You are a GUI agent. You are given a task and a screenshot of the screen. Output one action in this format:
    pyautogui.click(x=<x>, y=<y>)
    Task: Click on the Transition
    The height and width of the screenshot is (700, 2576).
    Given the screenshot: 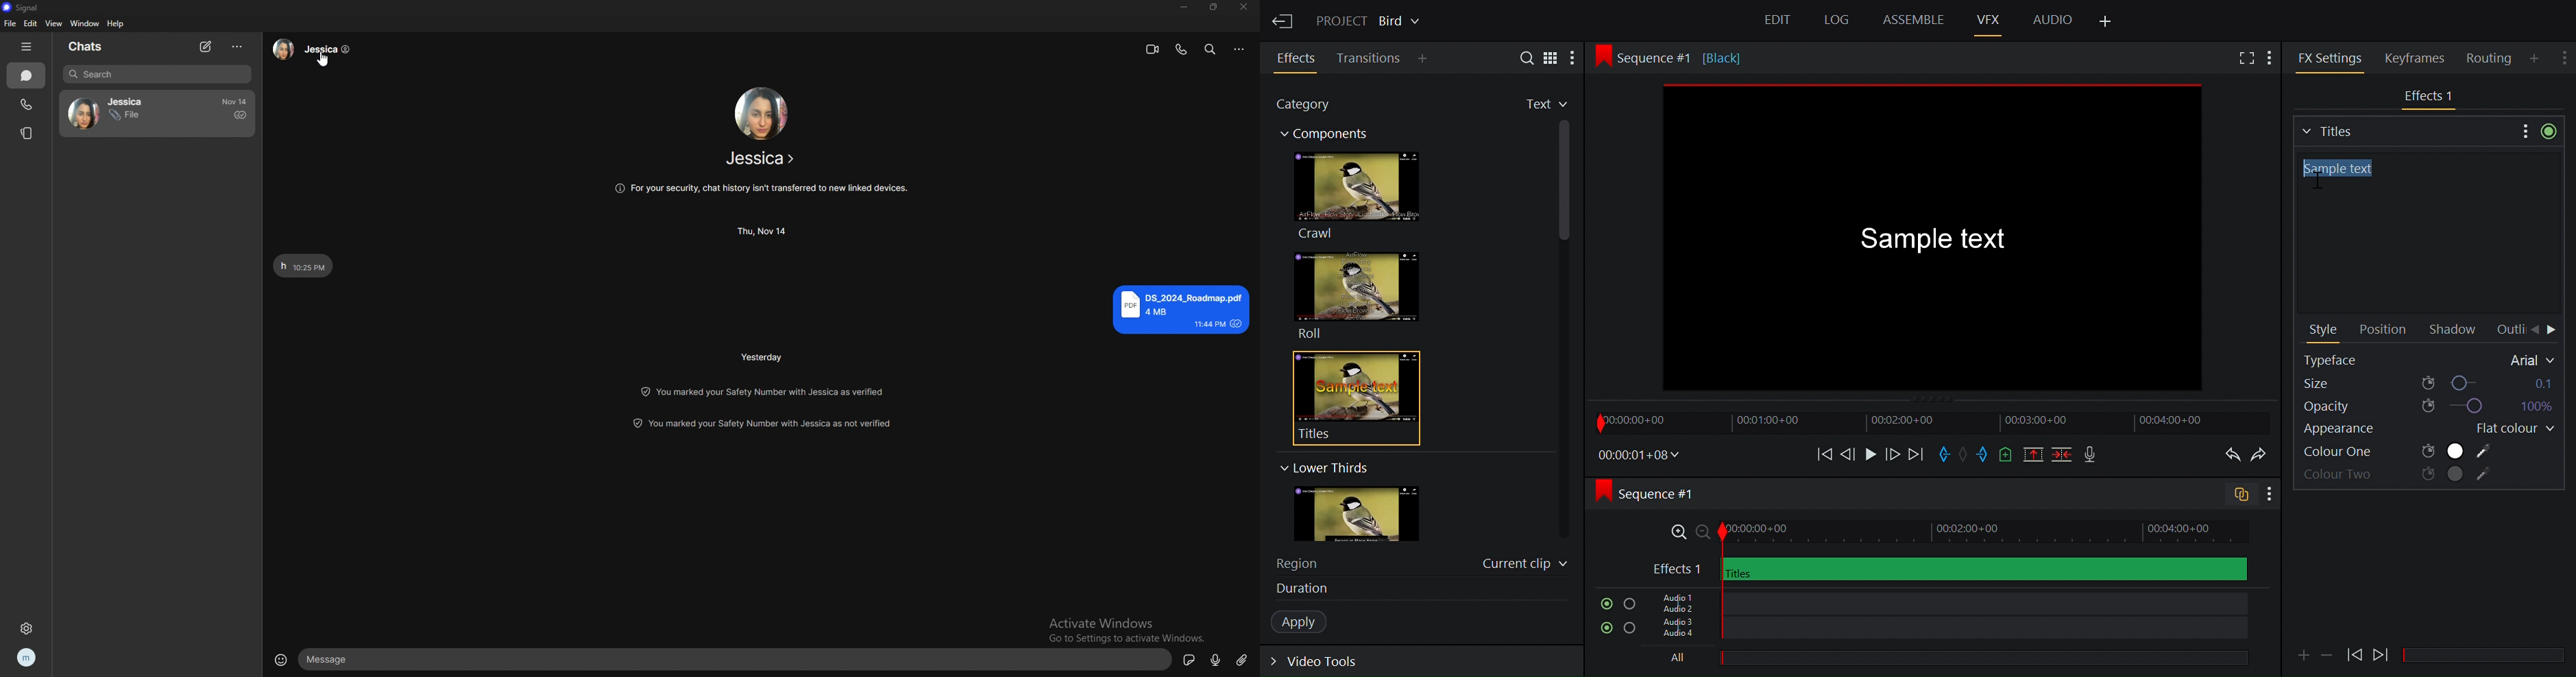 What is the action you would take?
    pyautogui.click(x=1370, y=58)
    